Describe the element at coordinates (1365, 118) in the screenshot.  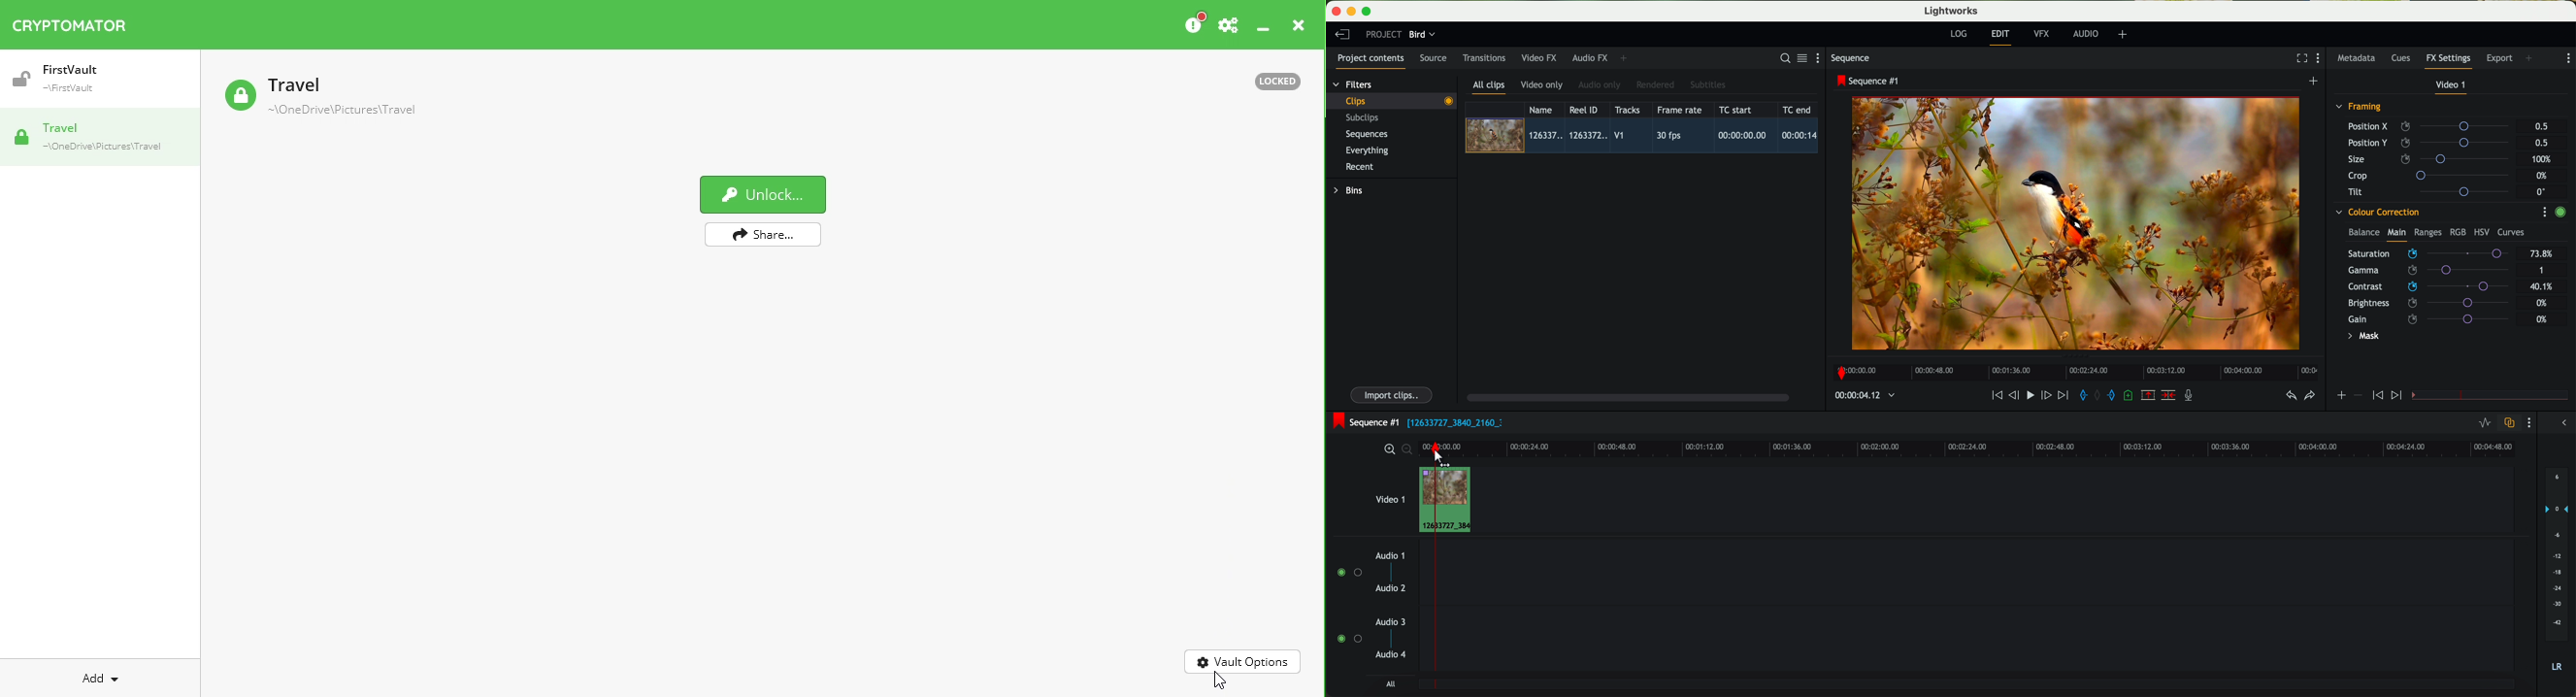
I see `subclips` at that location.